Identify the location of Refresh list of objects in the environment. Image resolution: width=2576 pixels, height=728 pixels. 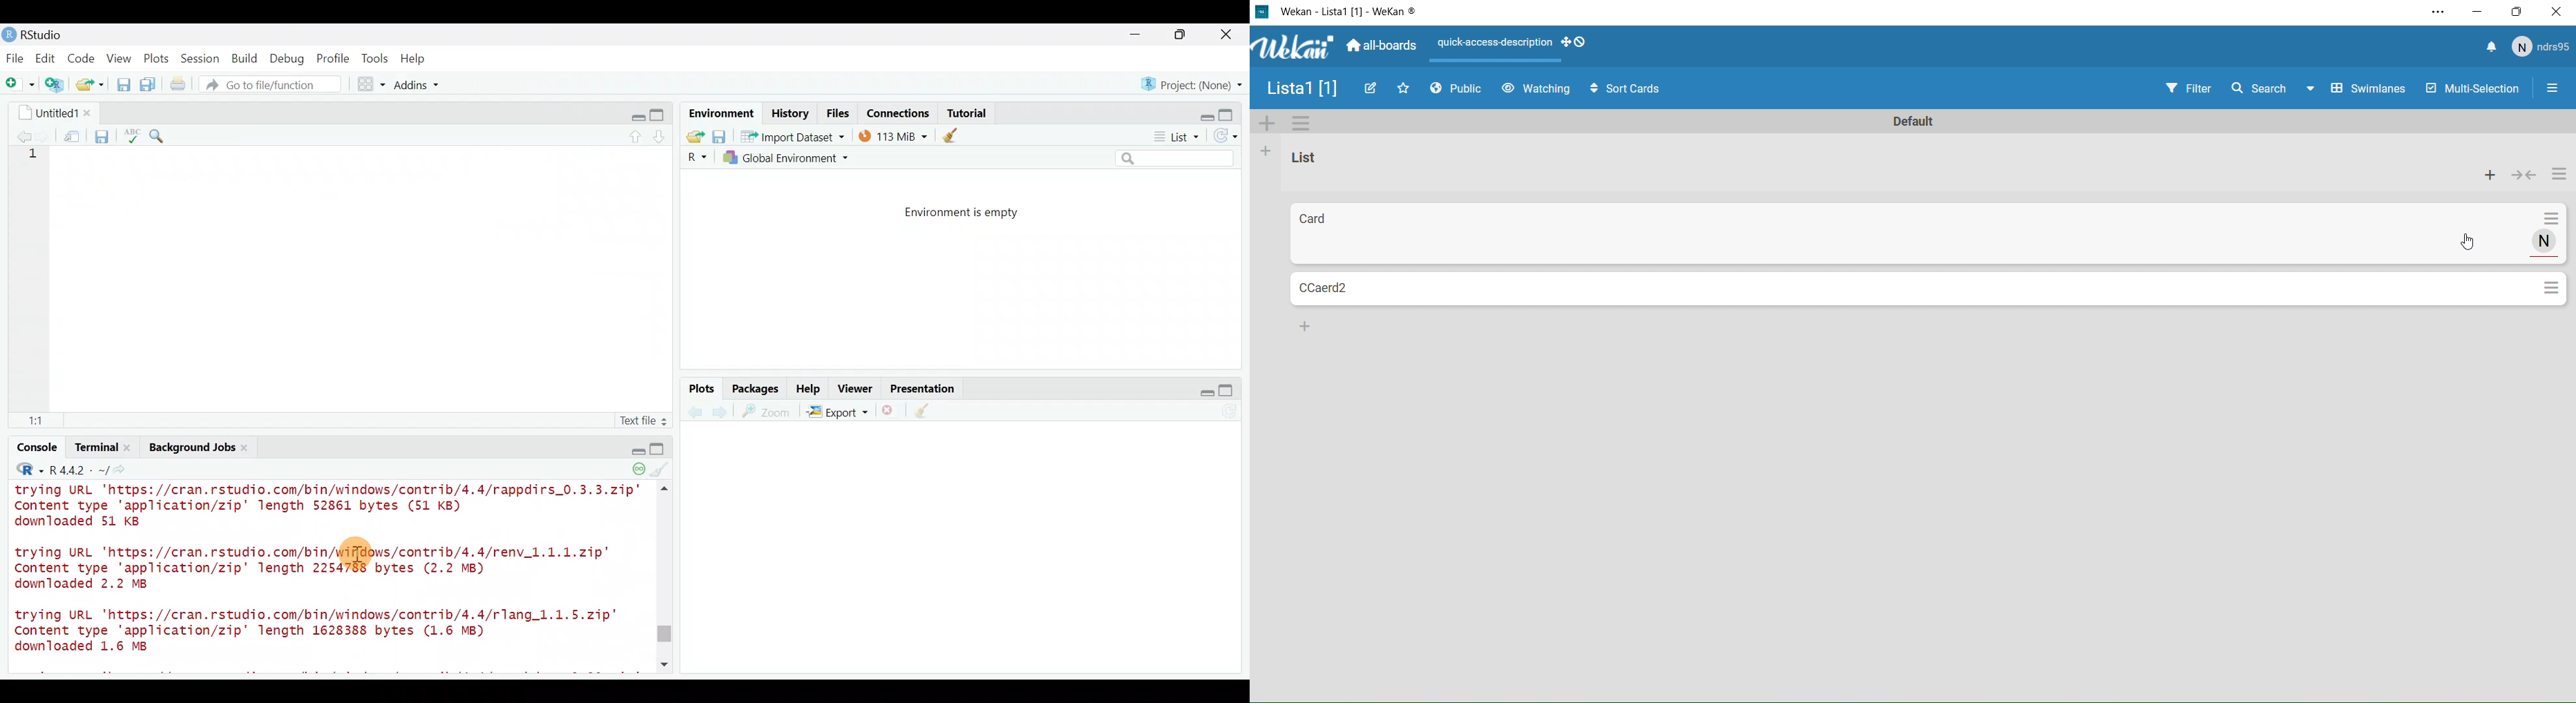
(1231, 137).